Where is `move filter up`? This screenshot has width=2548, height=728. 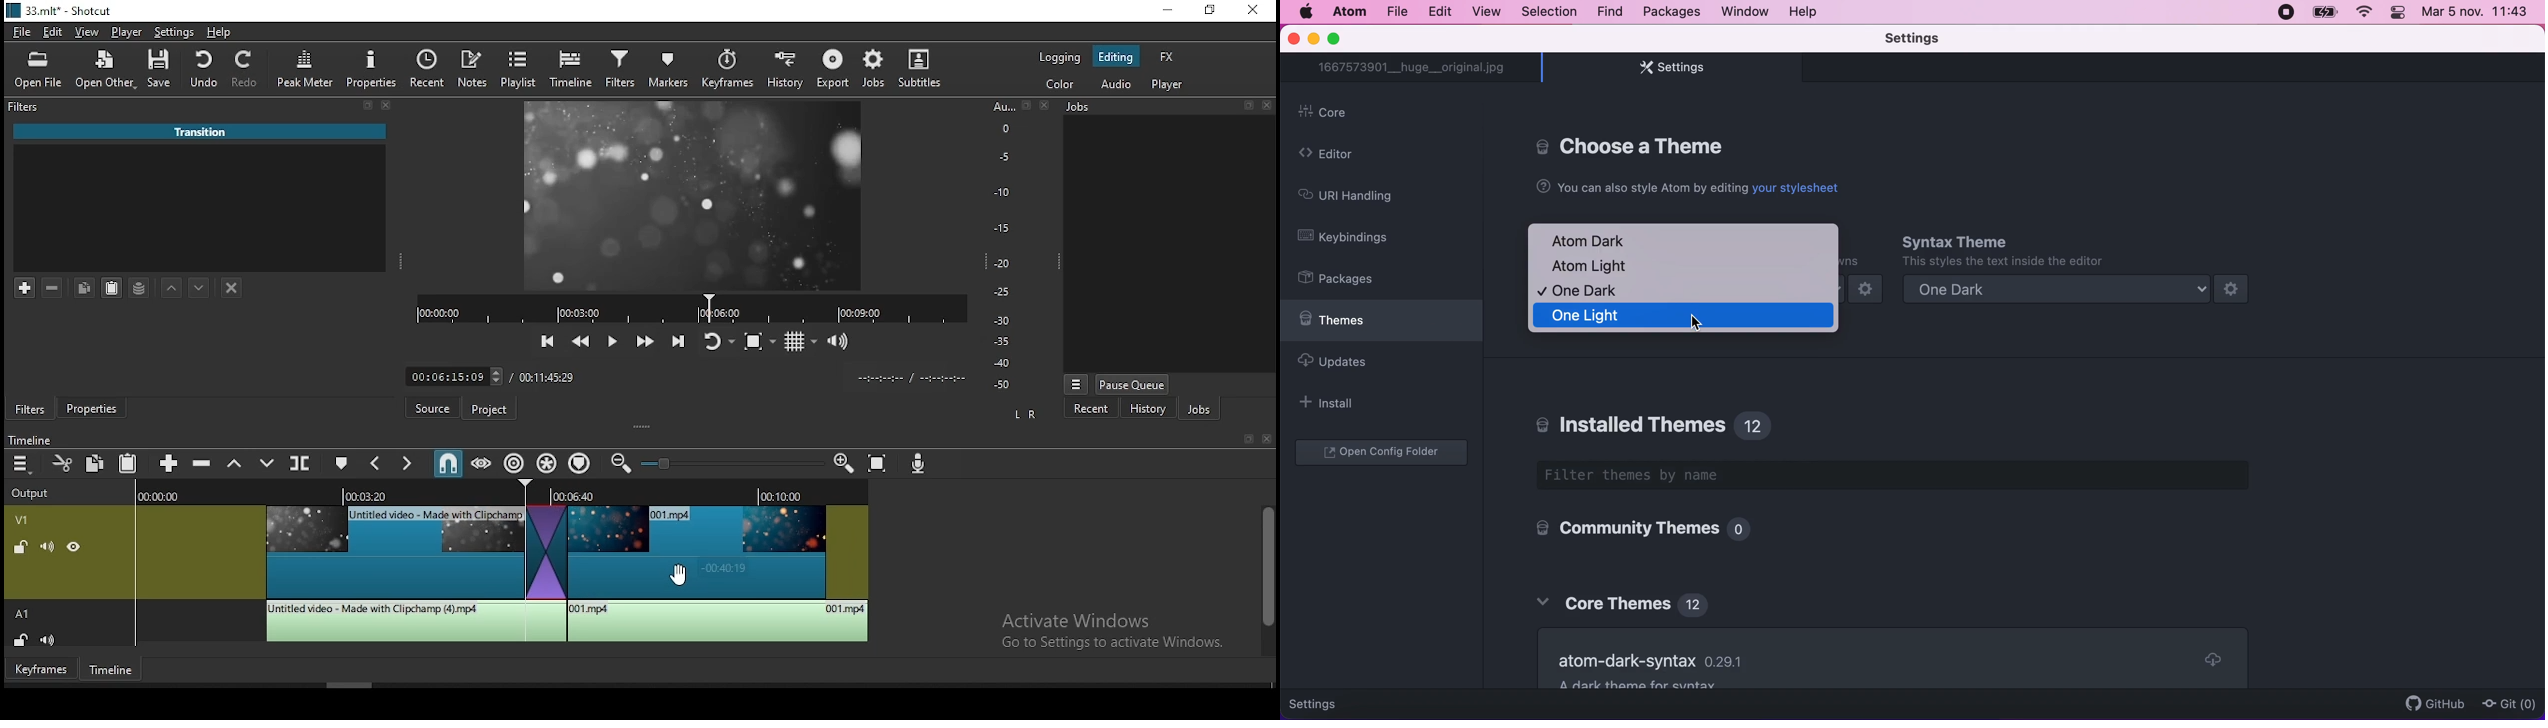 move filter up is located at coordinates (175, 286).